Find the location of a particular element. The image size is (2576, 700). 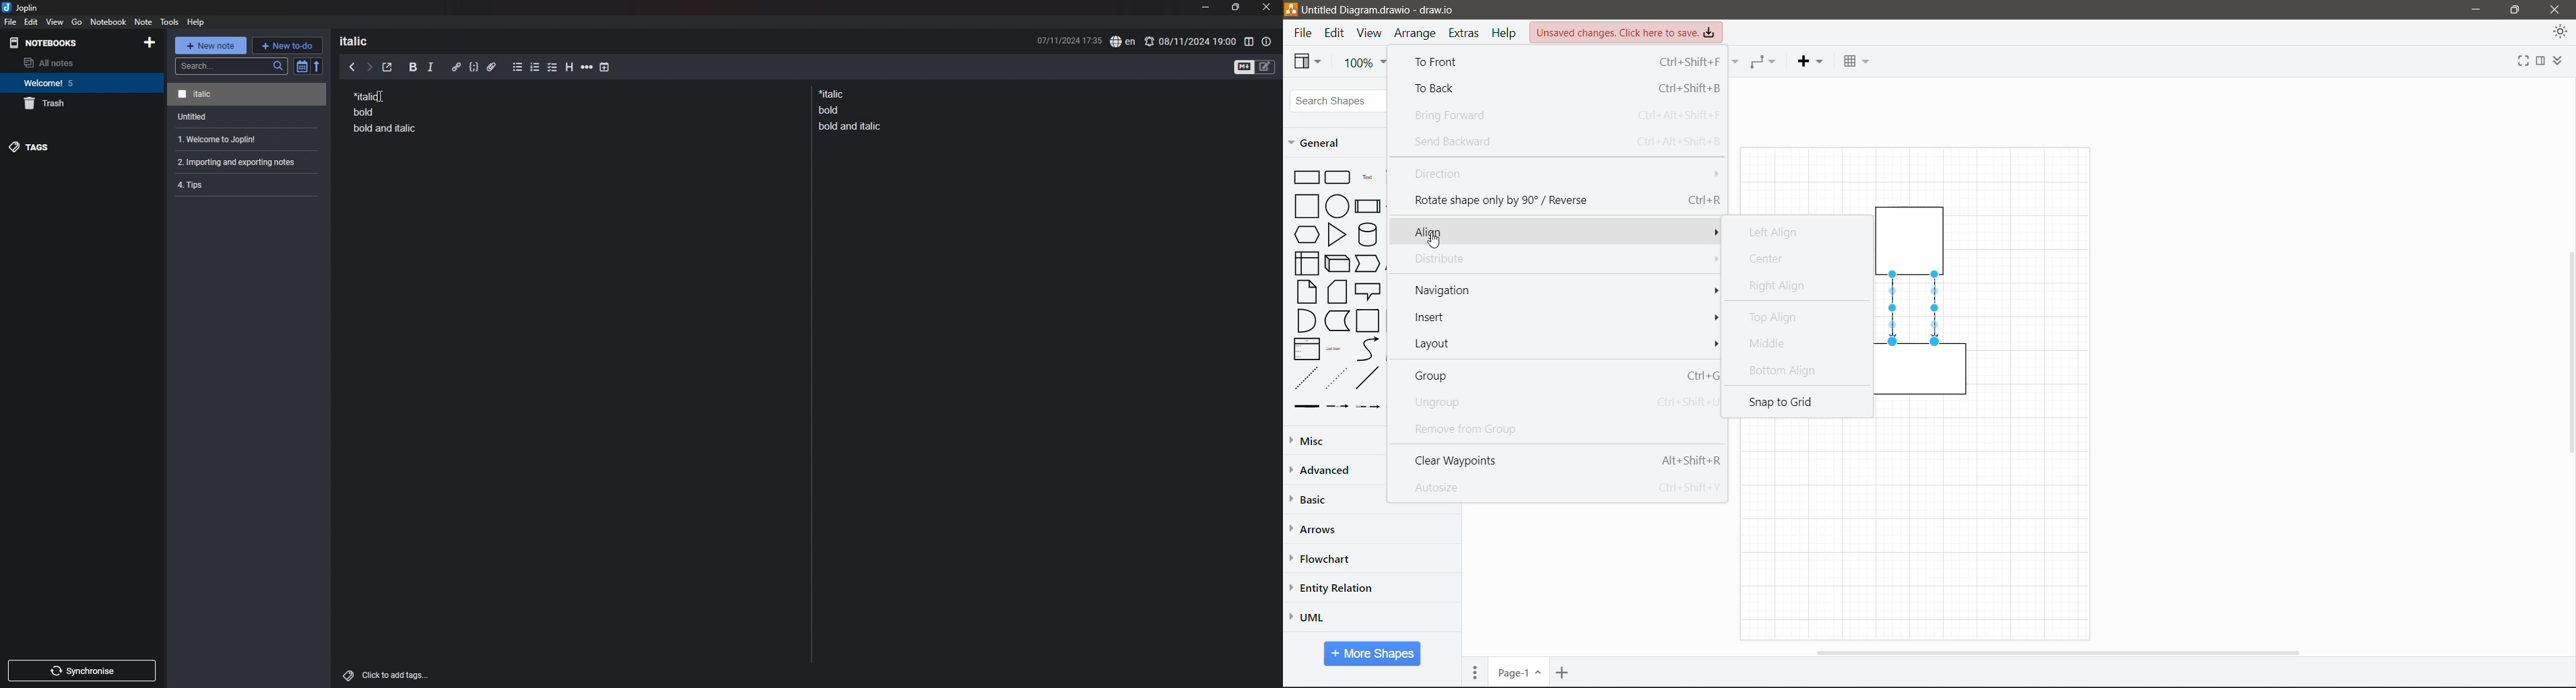

edit is located at coordinates (31, 21).